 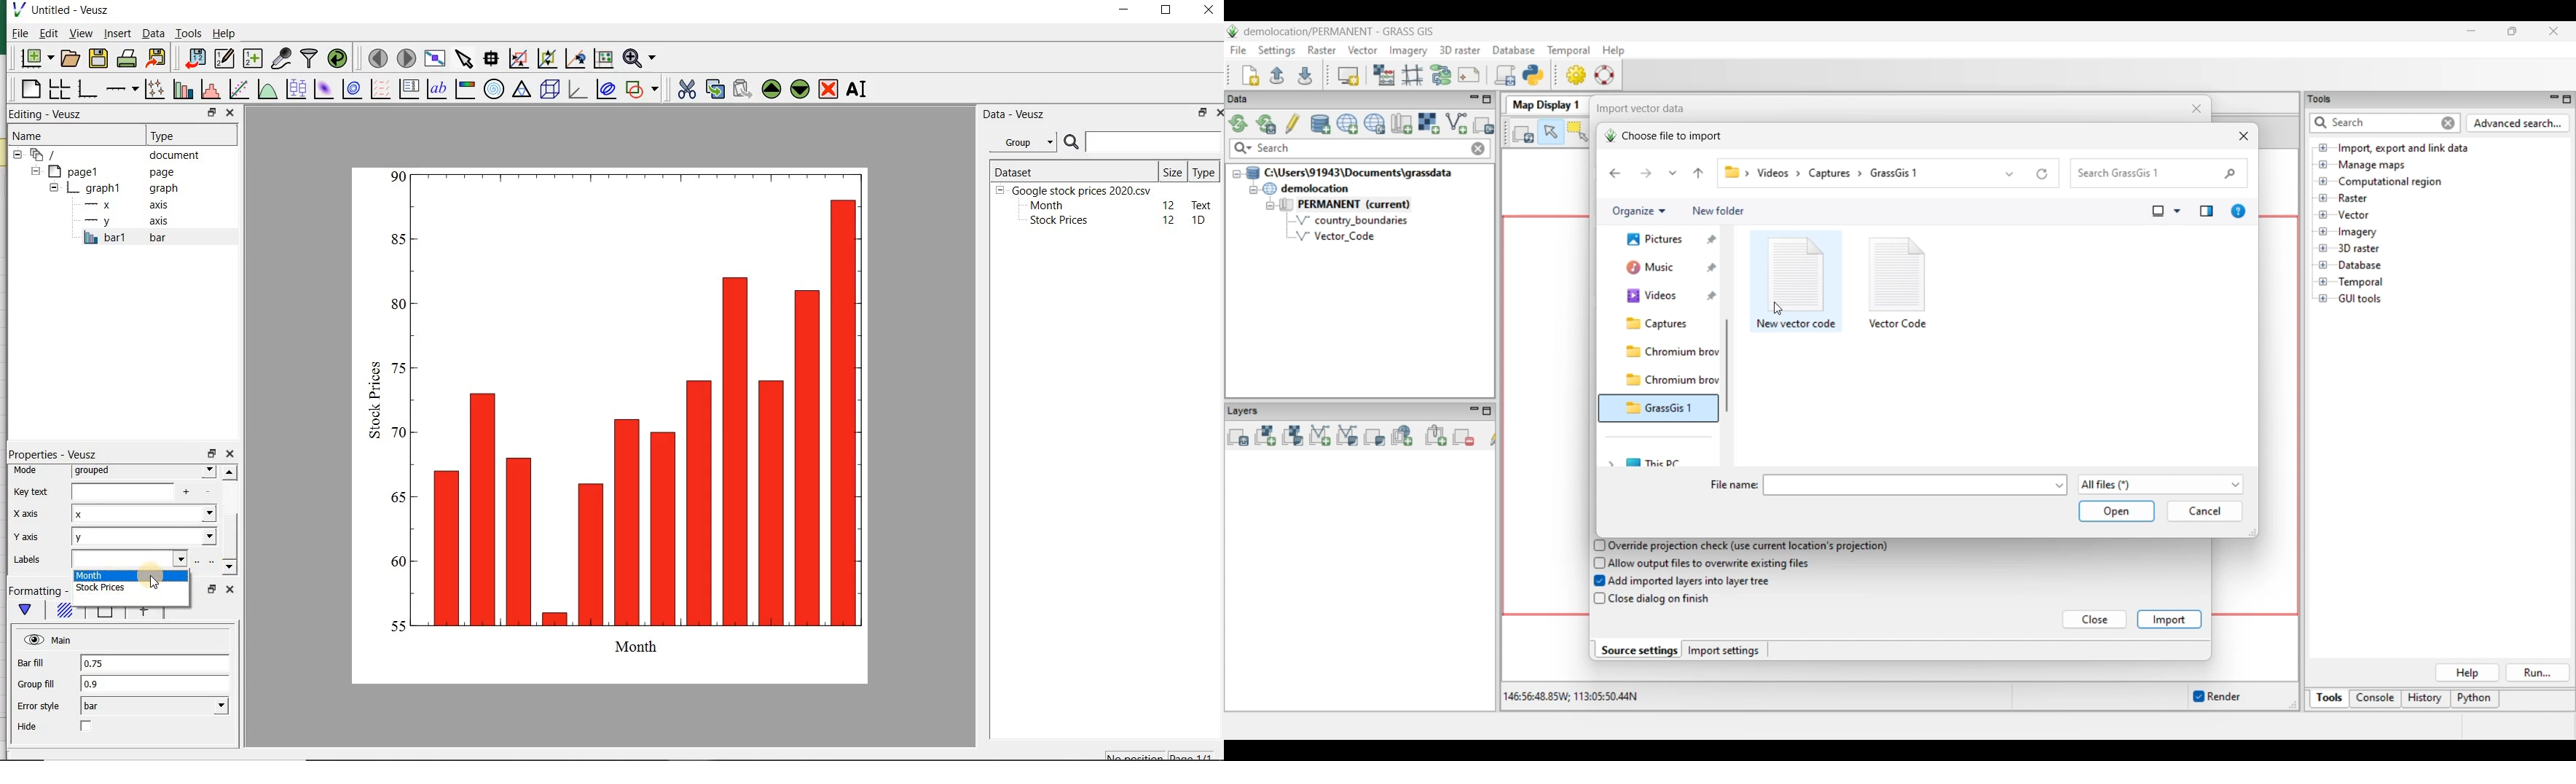 What do you see at coordinates (281, 59) in the screenshot?
I see `capture remote data` at bounding box center [281, 59].